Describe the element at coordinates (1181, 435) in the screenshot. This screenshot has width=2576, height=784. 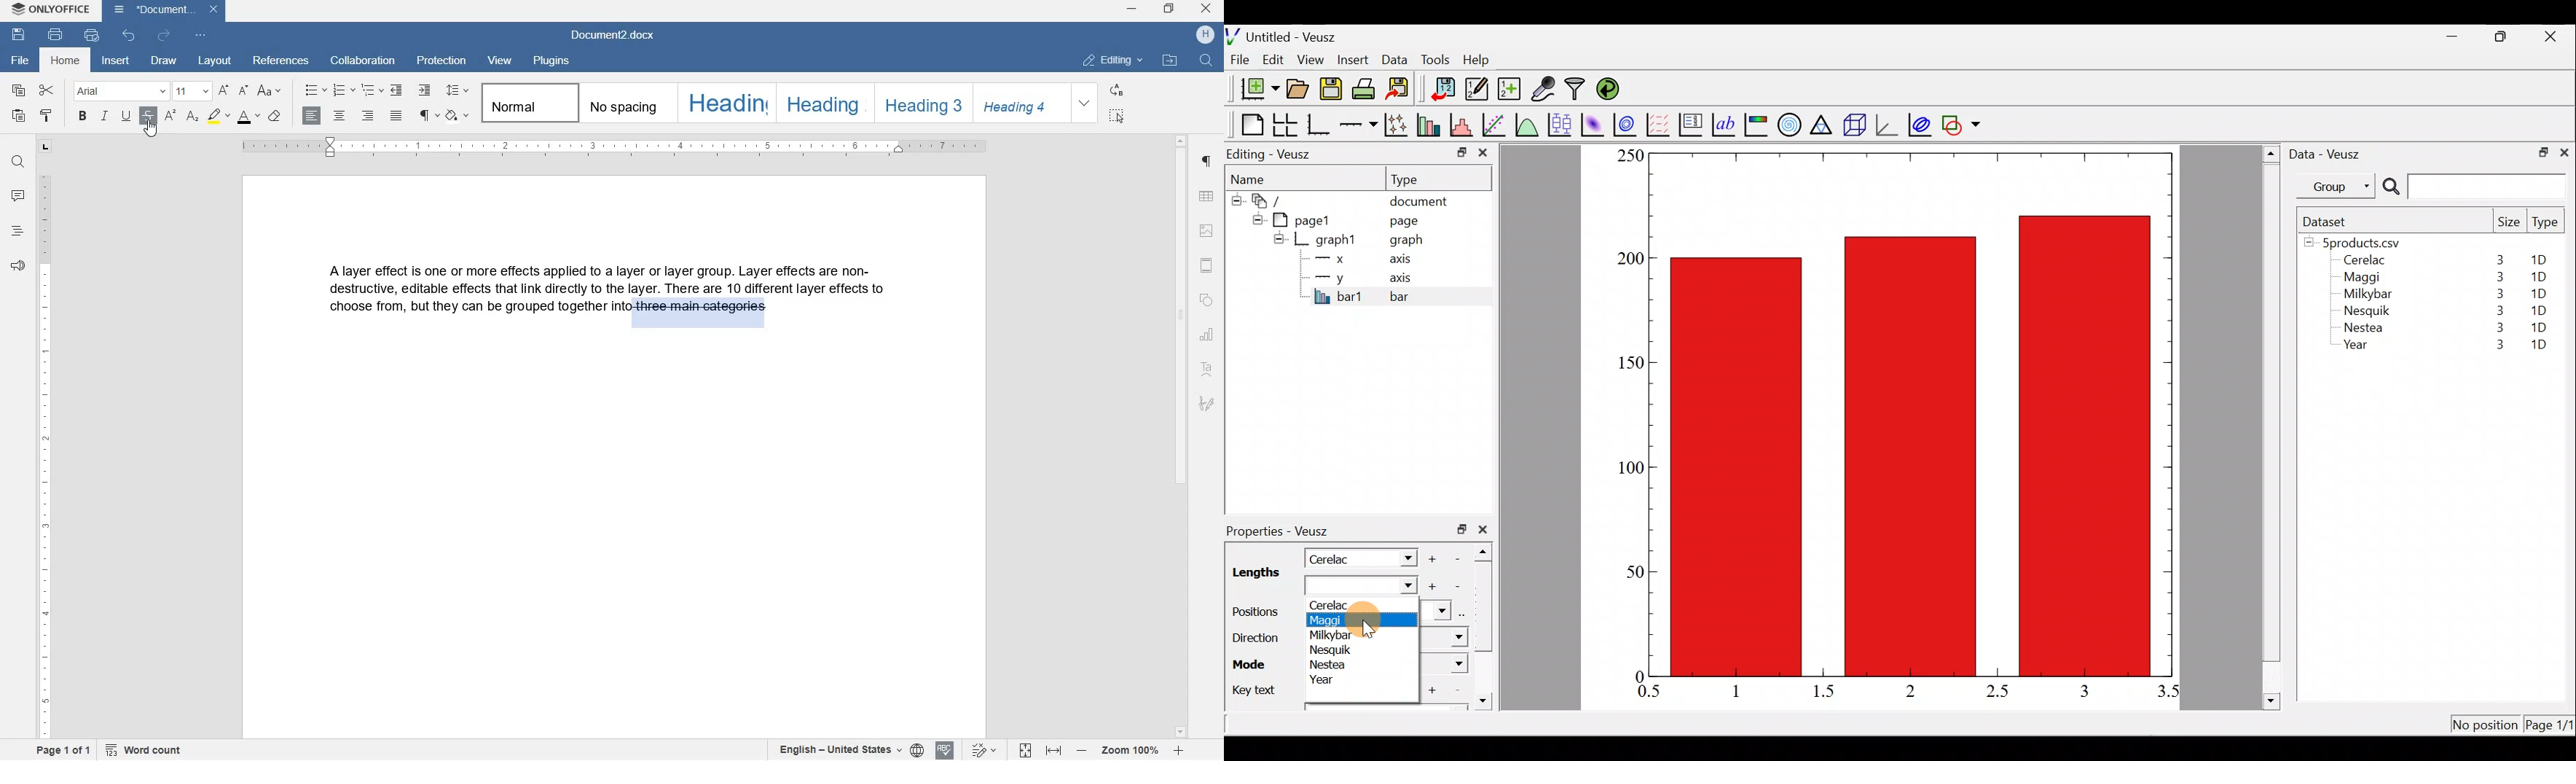
I see `scrollbar` at that location.